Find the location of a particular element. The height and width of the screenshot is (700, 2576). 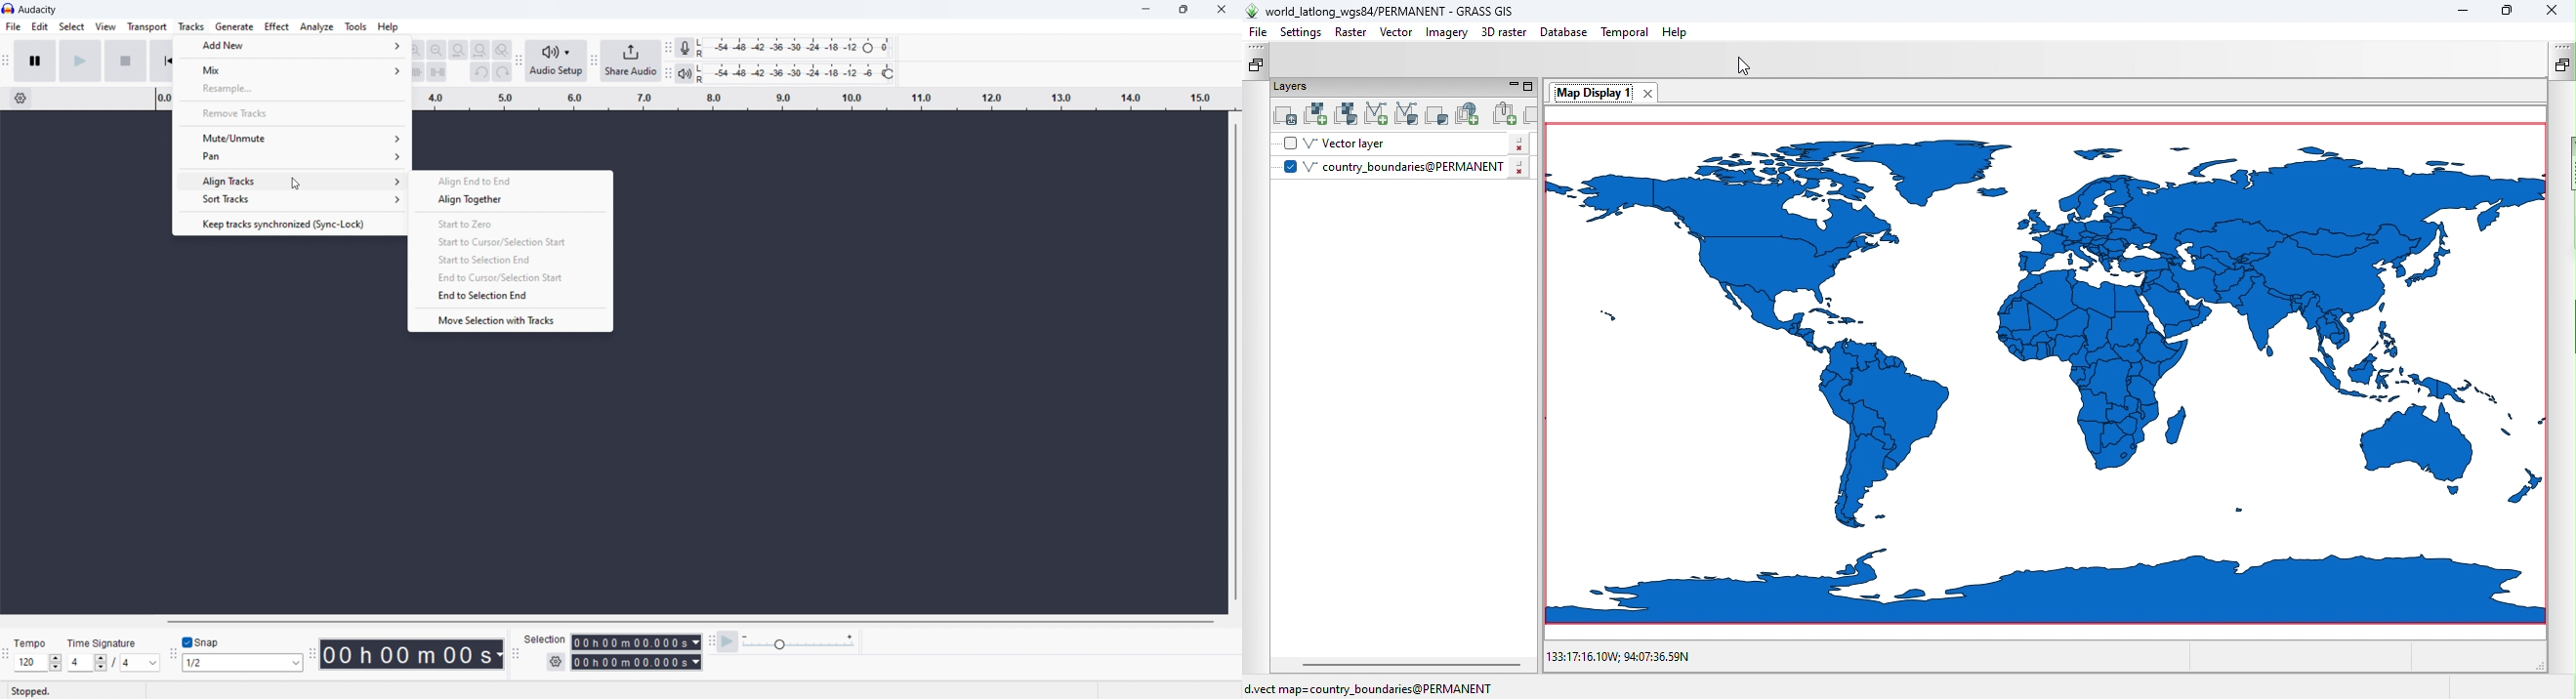

stop is located at coordinates (125, 60).